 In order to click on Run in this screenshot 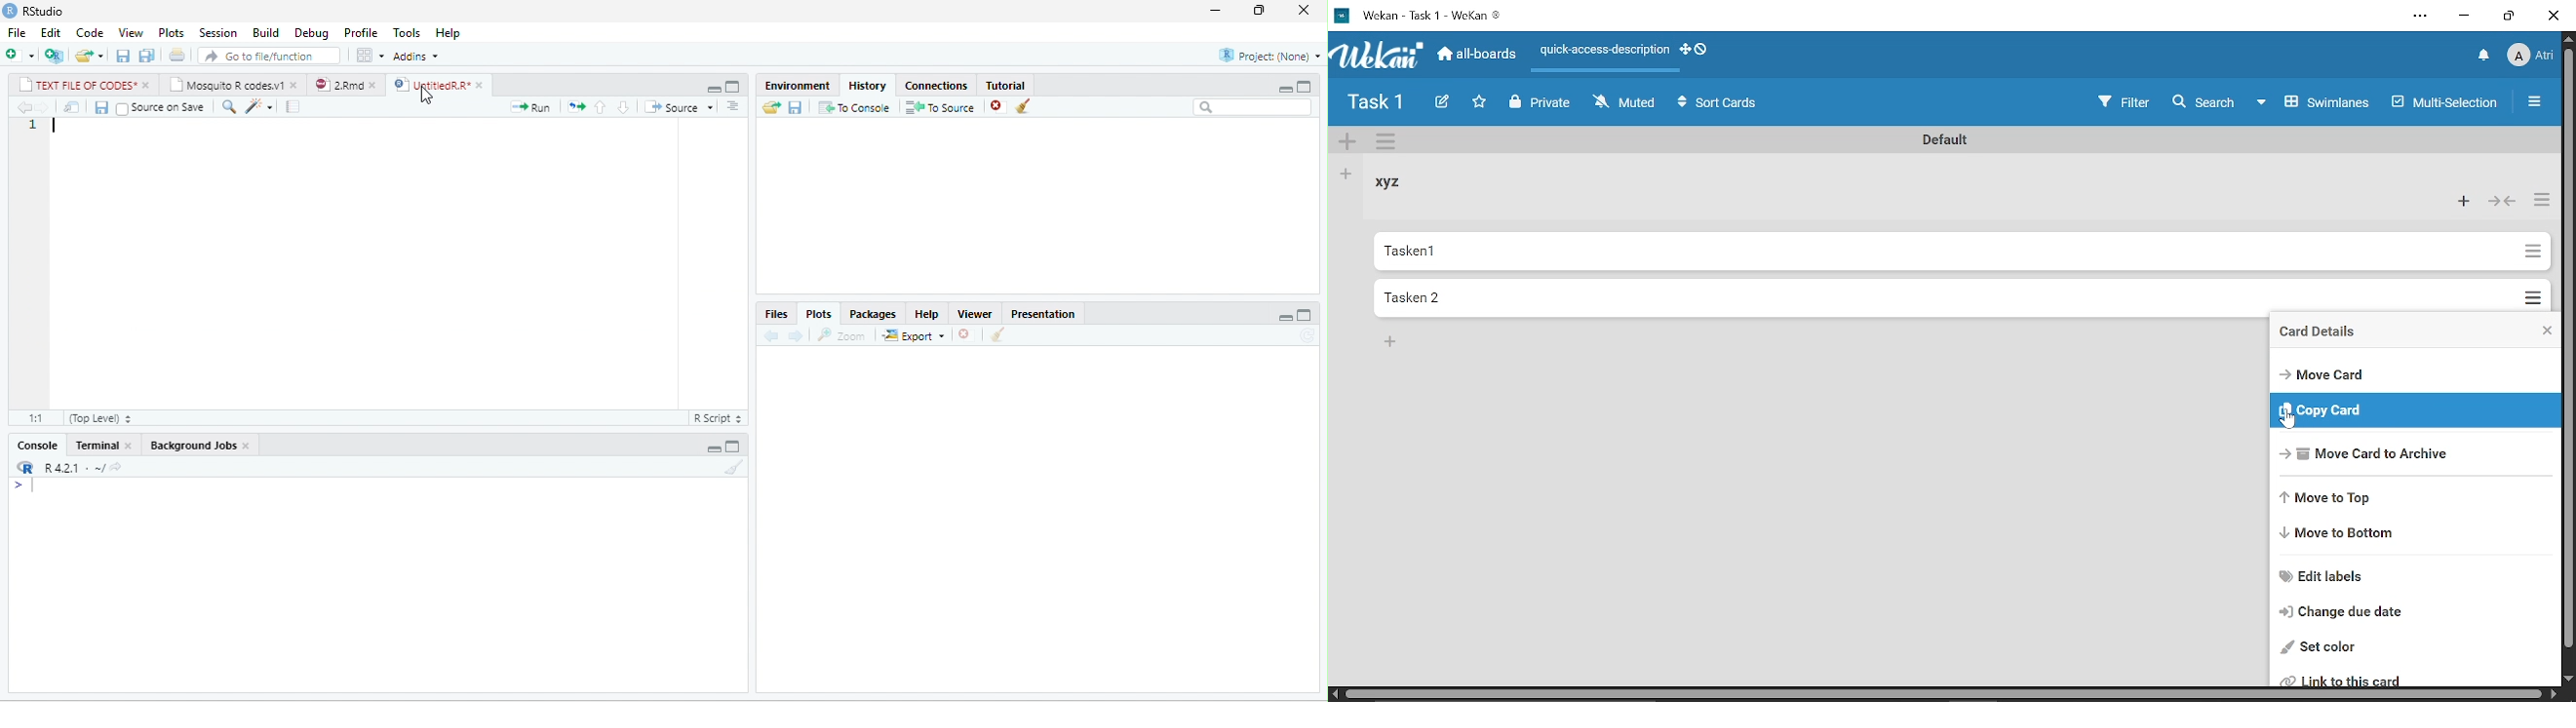, I will do `click(530, 107)`.